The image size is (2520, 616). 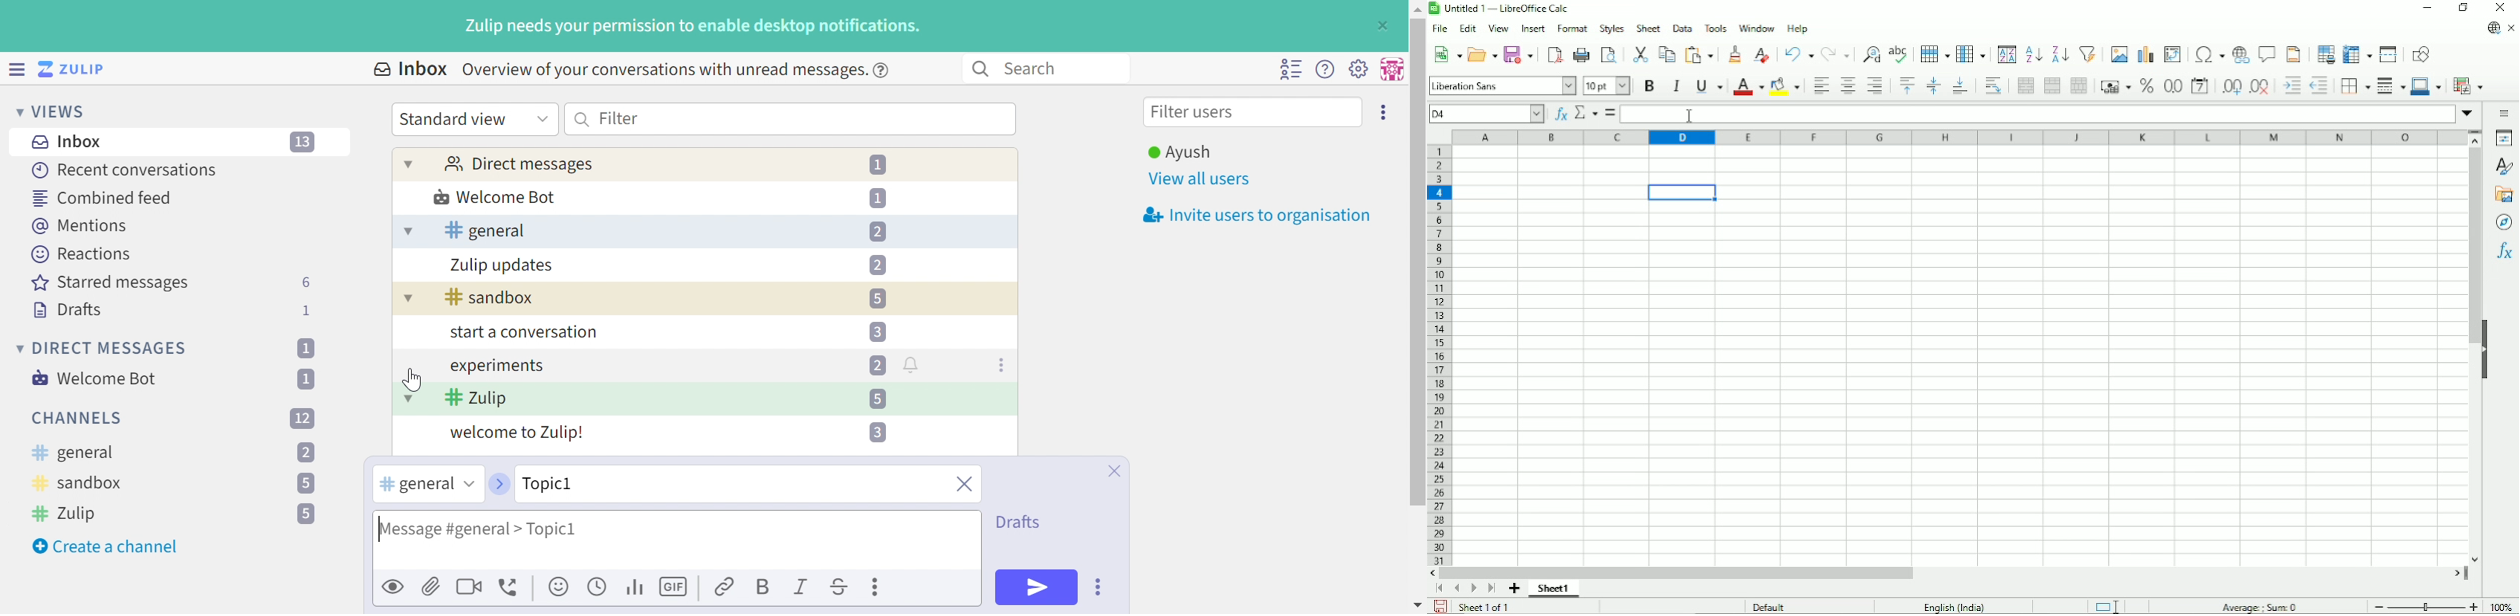 I want to click on Gallery, so click(x=2504, y=195).